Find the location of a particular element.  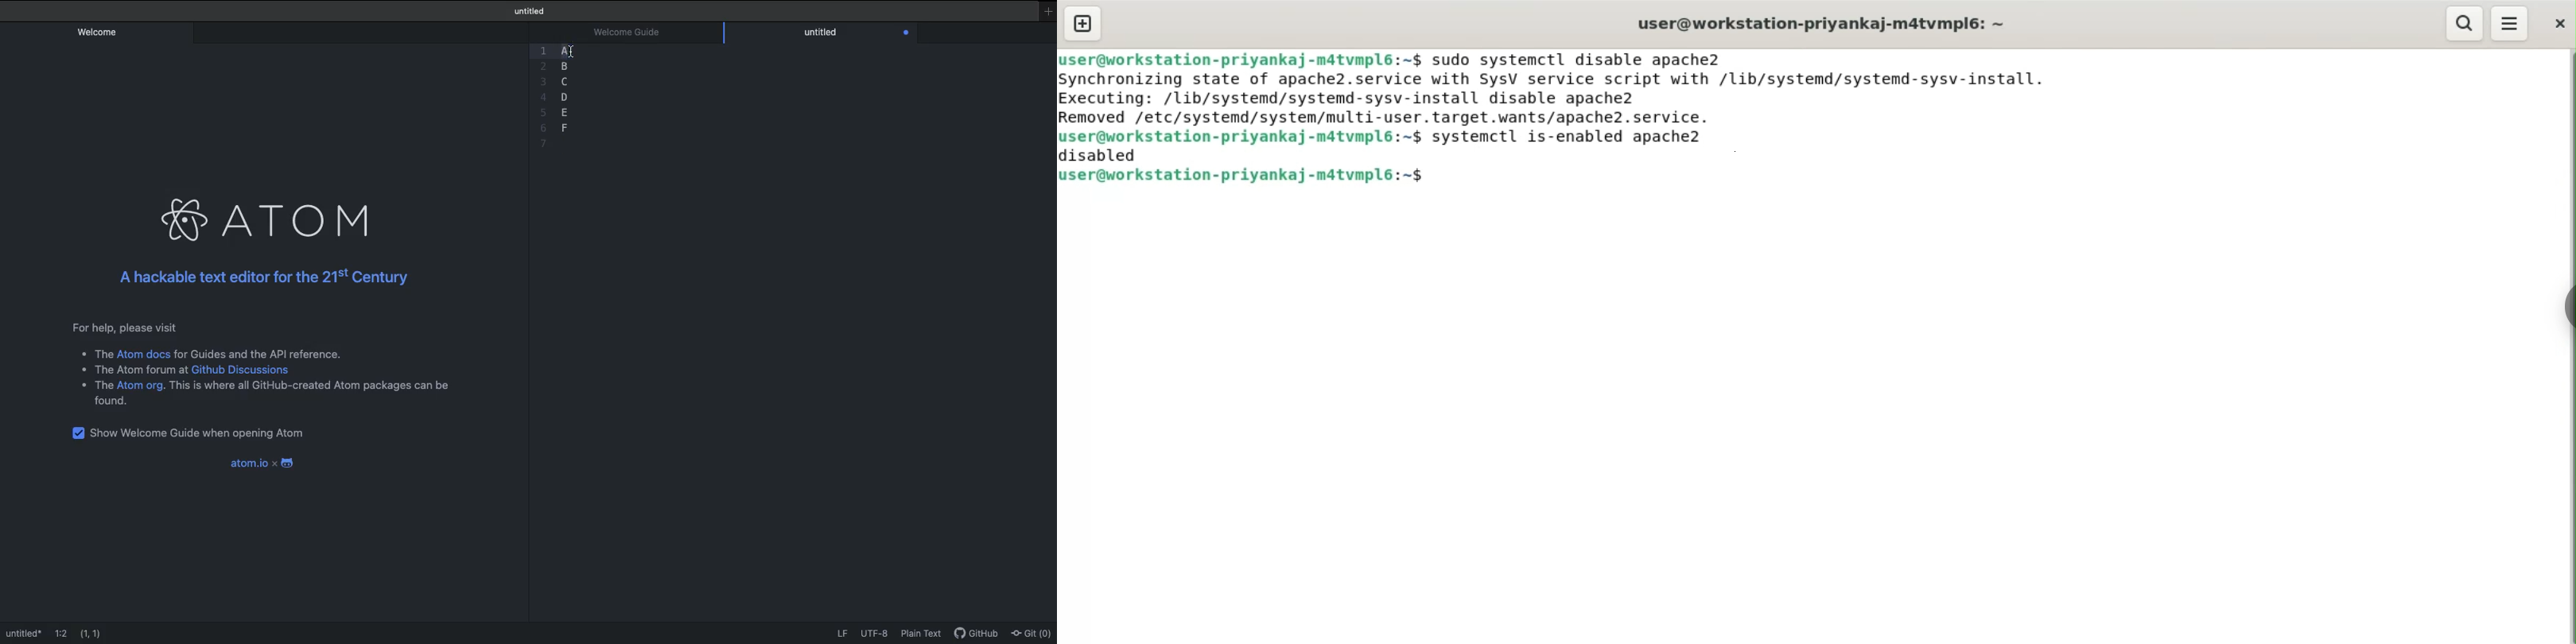

Welcome guide is located at coordinates (532, 11).